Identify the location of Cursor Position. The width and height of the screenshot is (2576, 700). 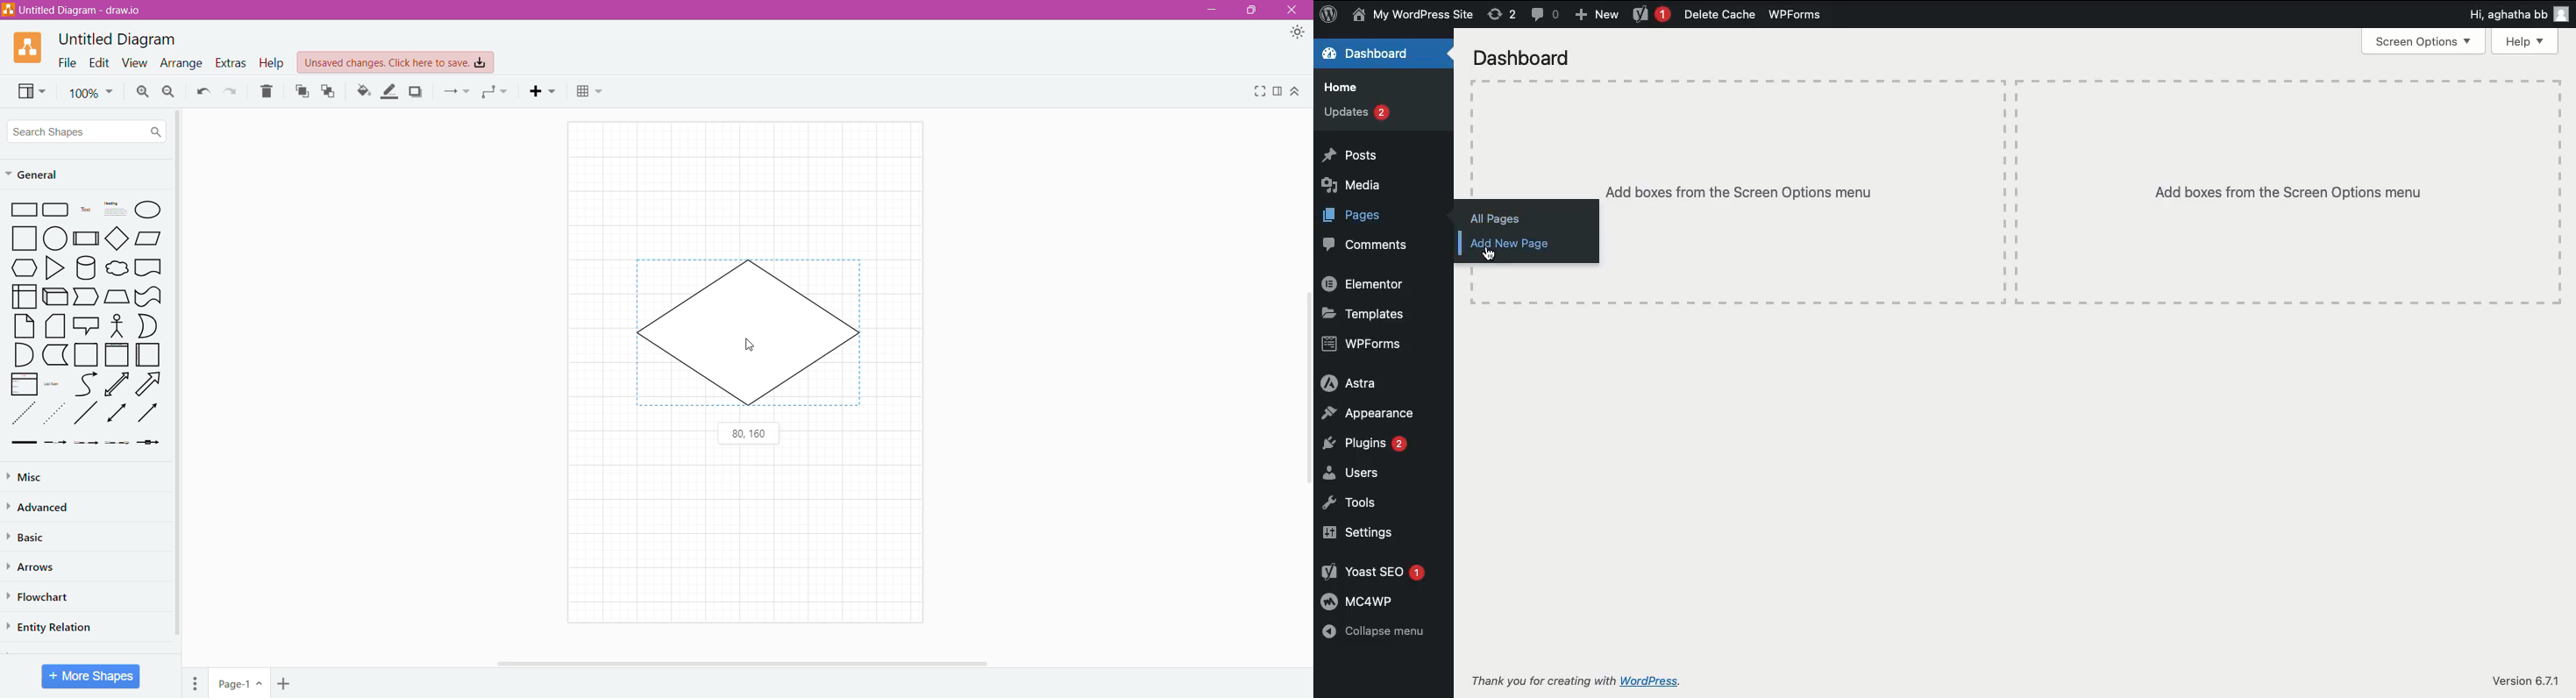
(752, 348).